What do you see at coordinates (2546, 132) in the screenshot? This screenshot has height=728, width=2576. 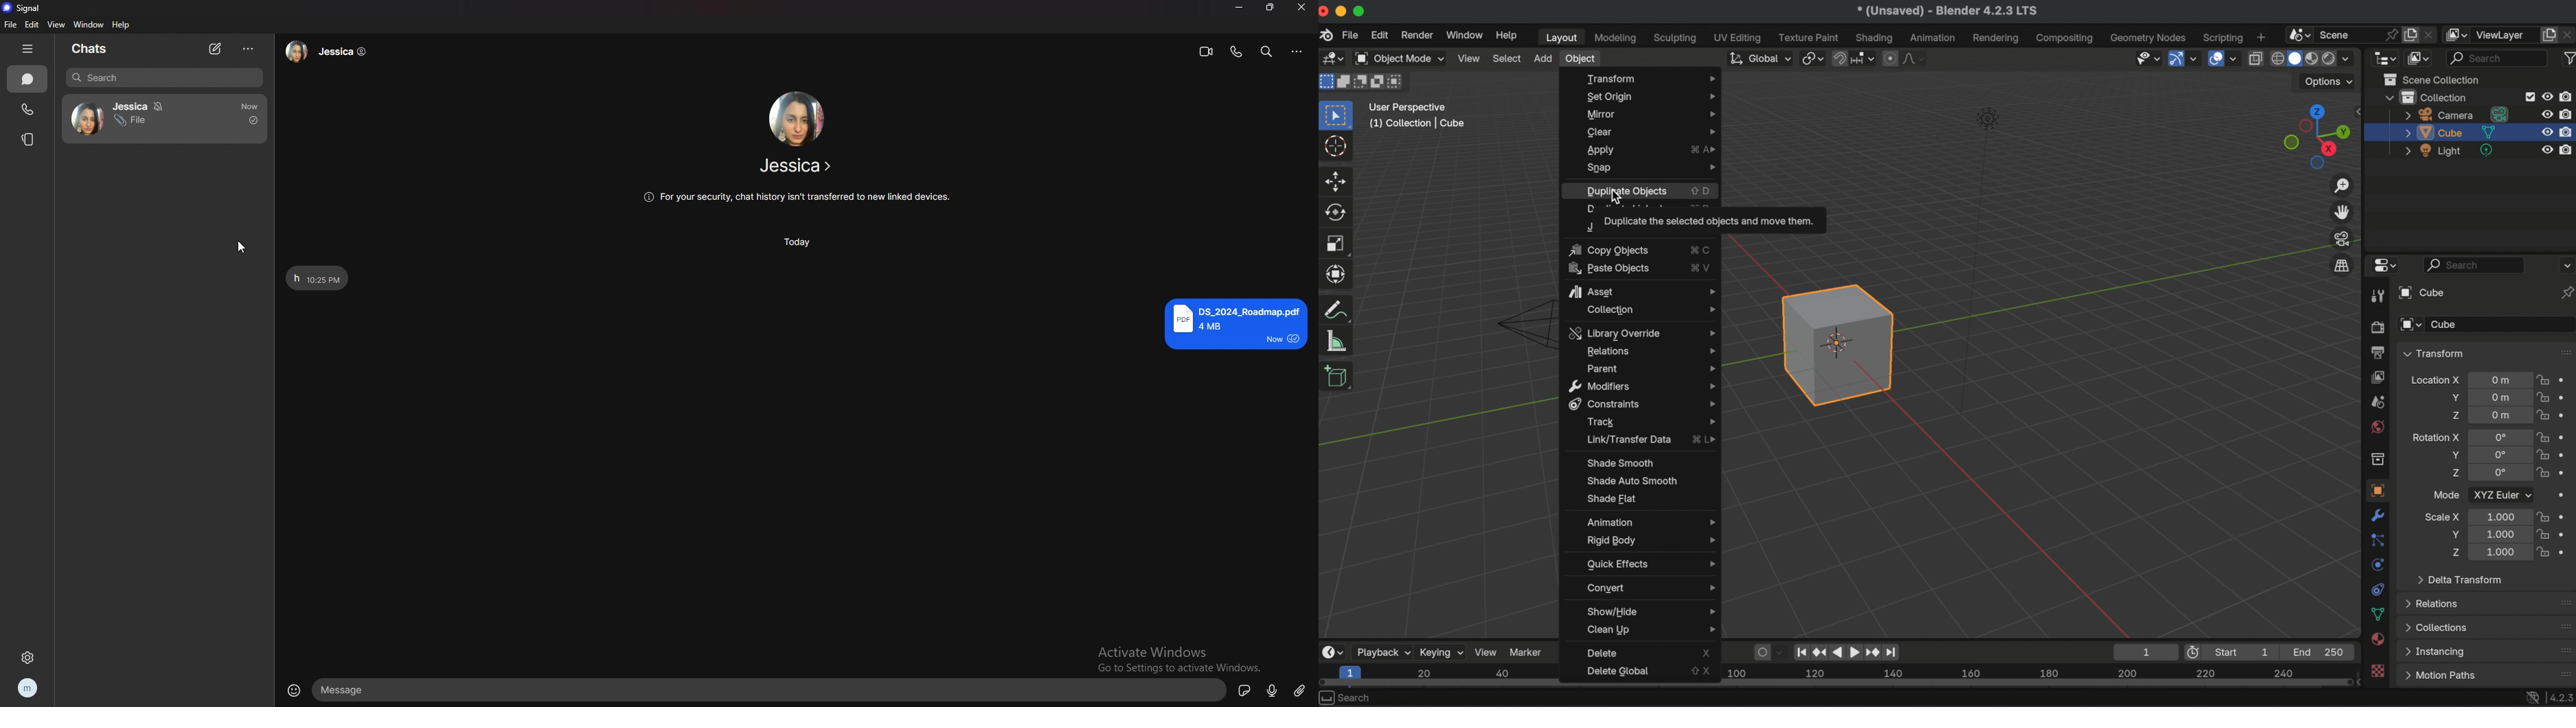 I see `hide in viewport` at bounding box center [2546, 132].